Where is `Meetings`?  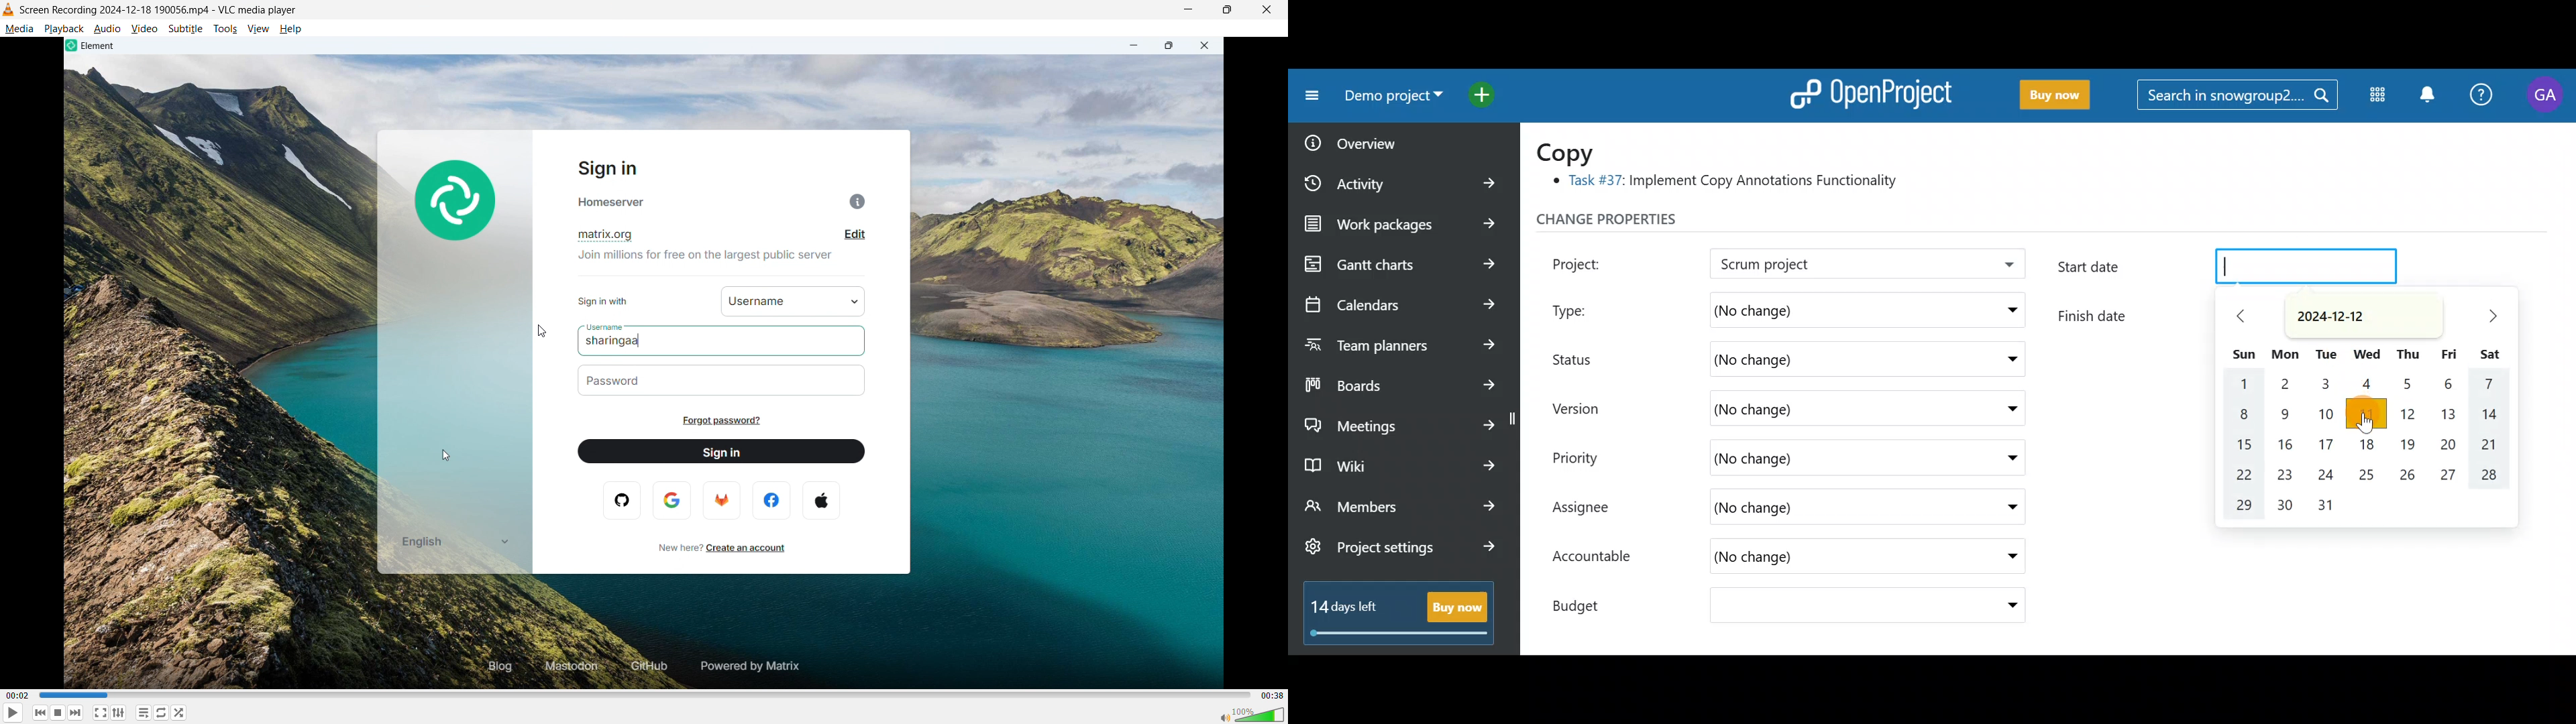 Meetings is located at coordinates (1401, 422).